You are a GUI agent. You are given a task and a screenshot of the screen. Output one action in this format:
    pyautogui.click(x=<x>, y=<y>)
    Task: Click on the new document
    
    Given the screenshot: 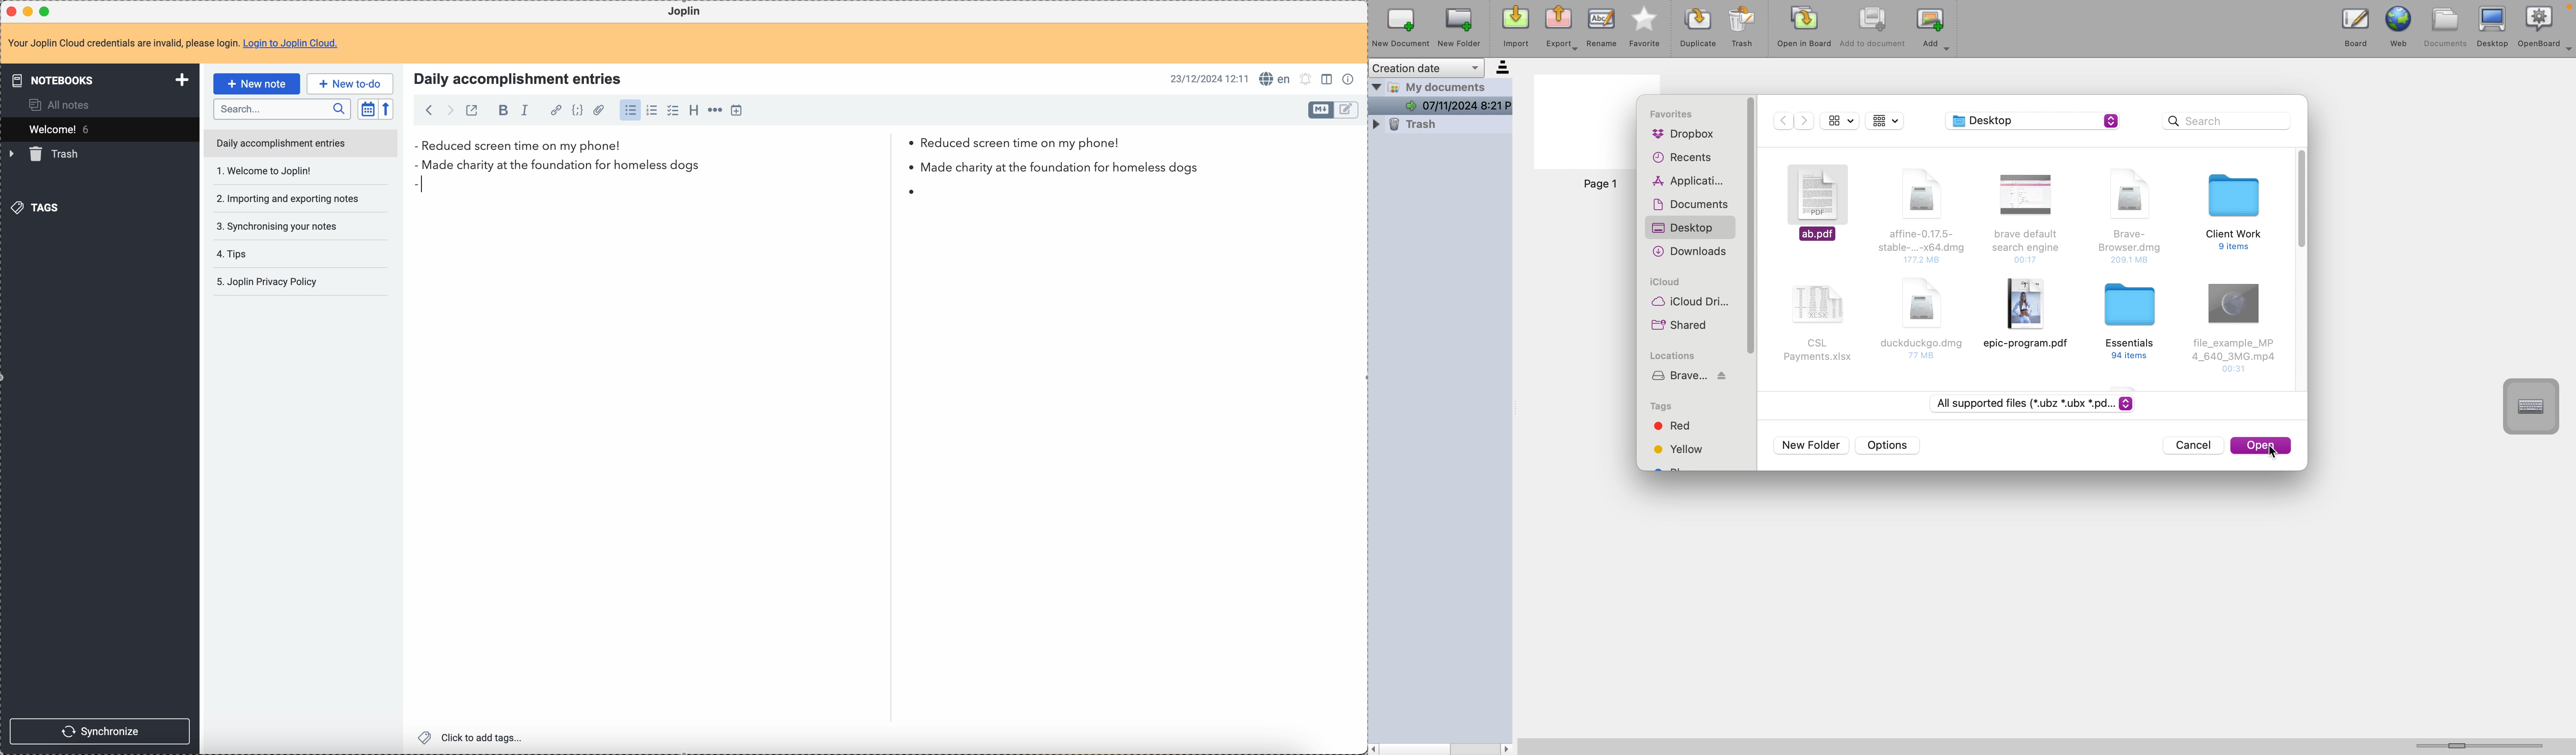 What is the action you would take?
    pyautogui.click(x=1400, y=28)
    